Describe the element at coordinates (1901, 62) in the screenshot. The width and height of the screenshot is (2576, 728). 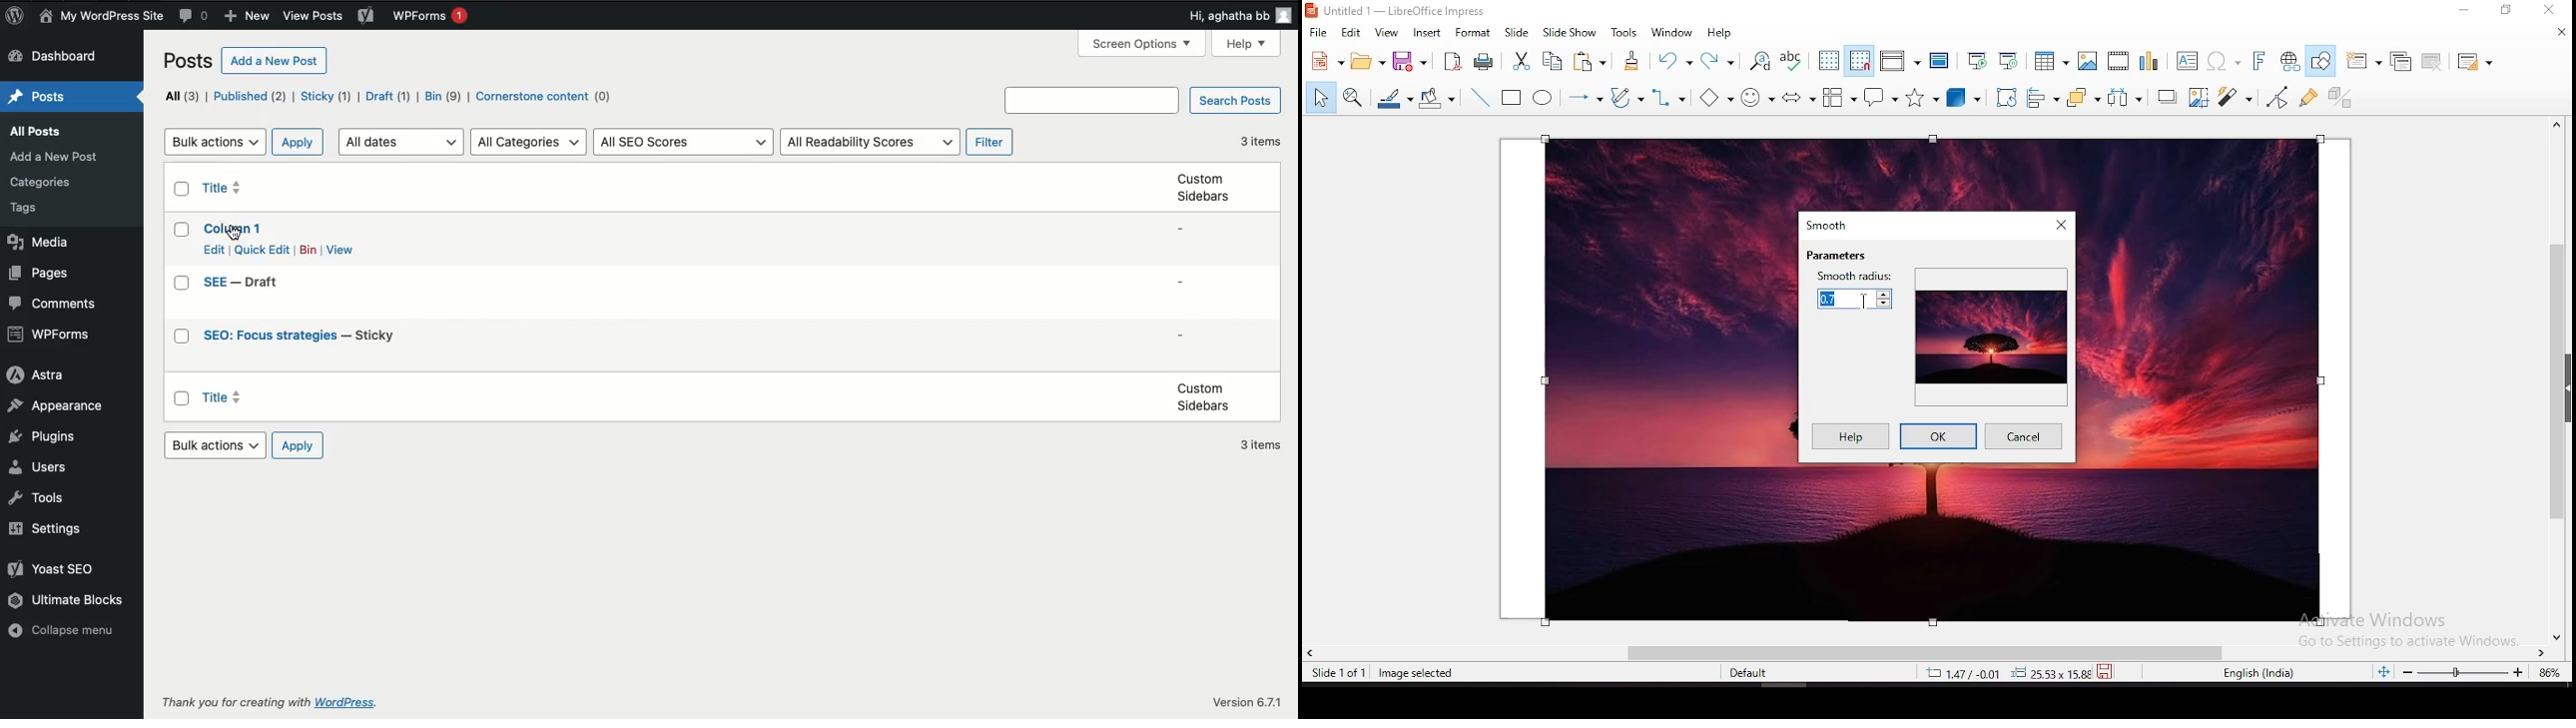
I see `display views` at that location.